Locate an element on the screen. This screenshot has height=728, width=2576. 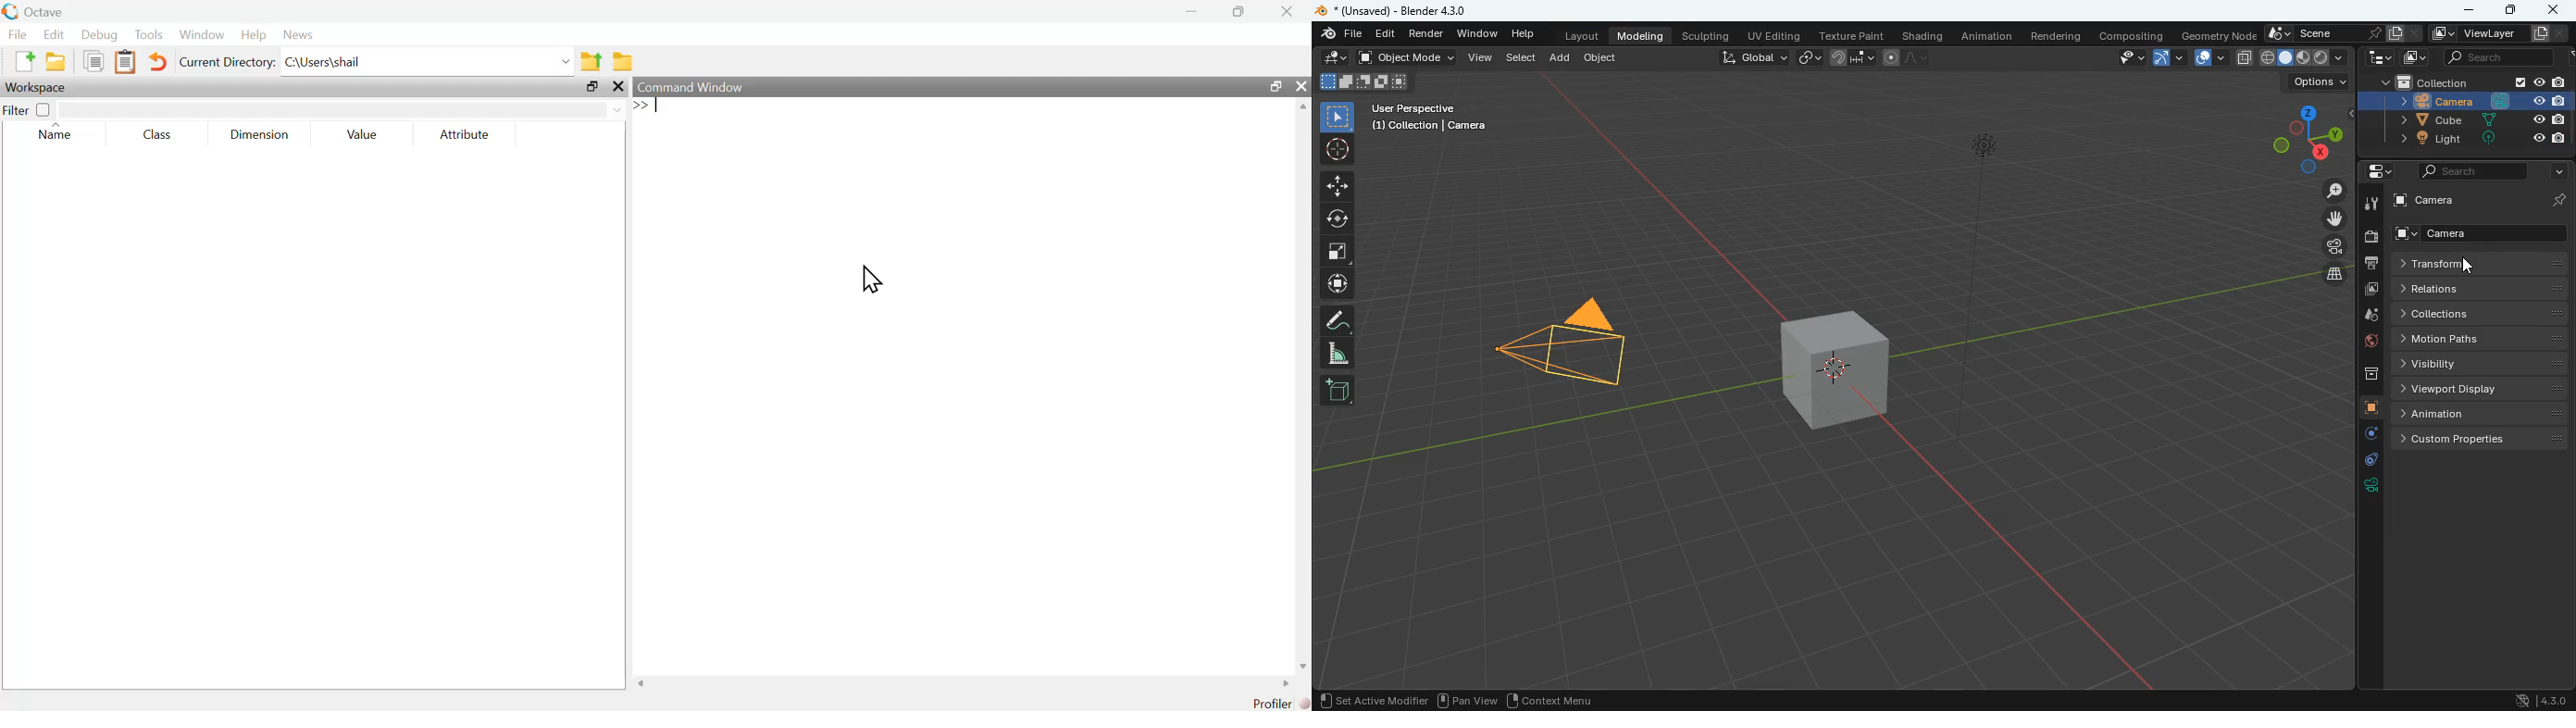
Filter is located at coordinates (27, 109).